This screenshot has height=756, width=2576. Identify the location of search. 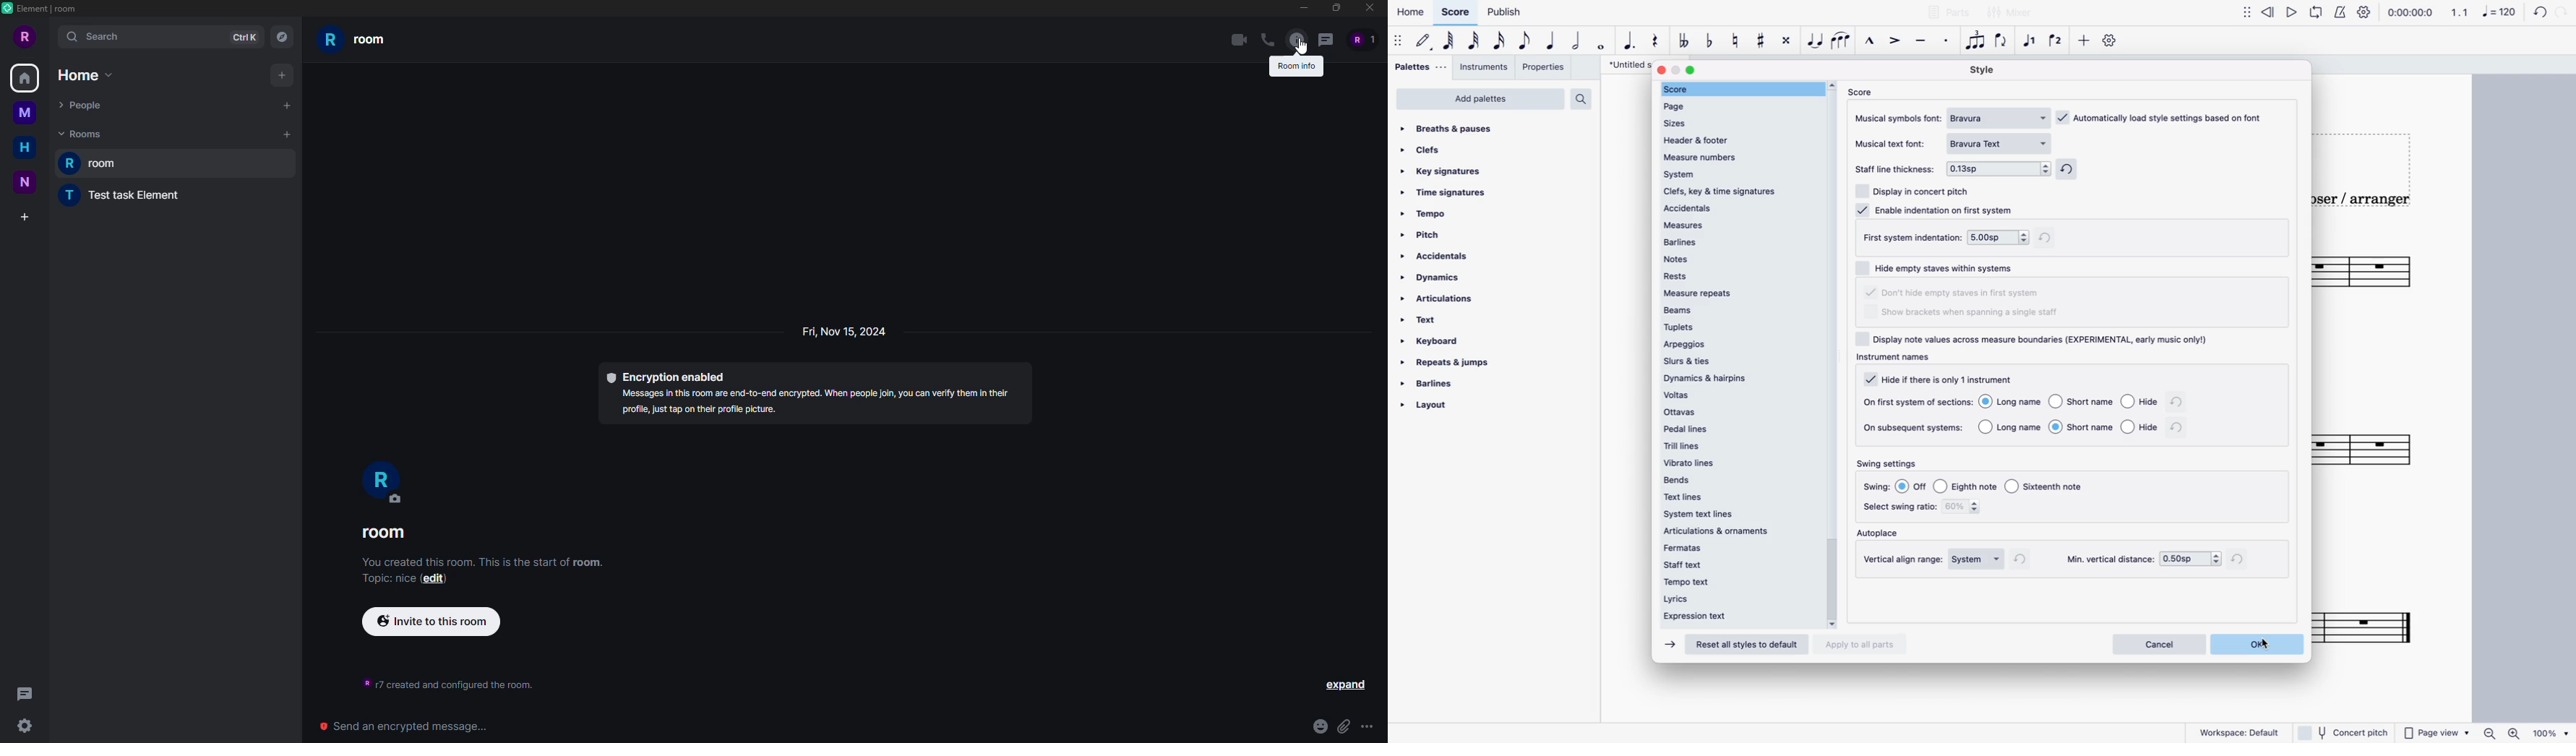
(1586, 99).